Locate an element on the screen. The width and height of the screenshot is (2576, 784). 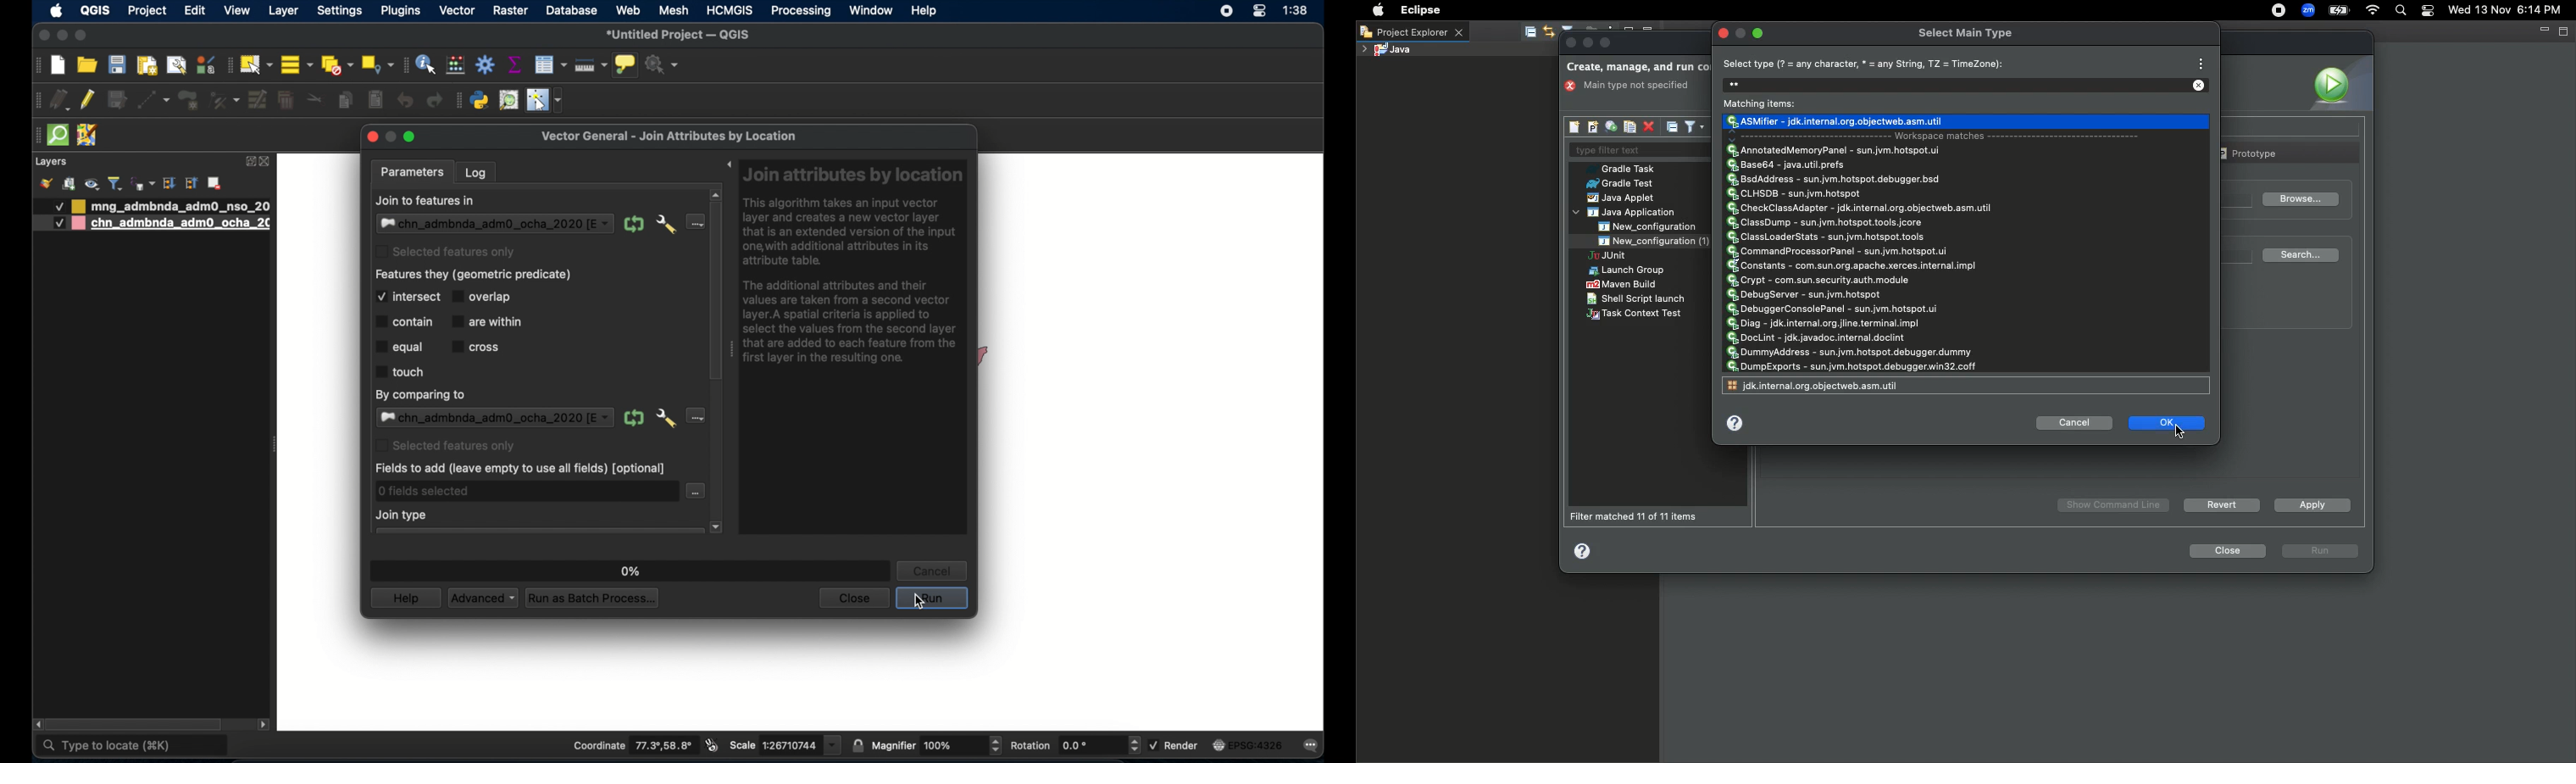
layers is located at coordinates (50, 162).